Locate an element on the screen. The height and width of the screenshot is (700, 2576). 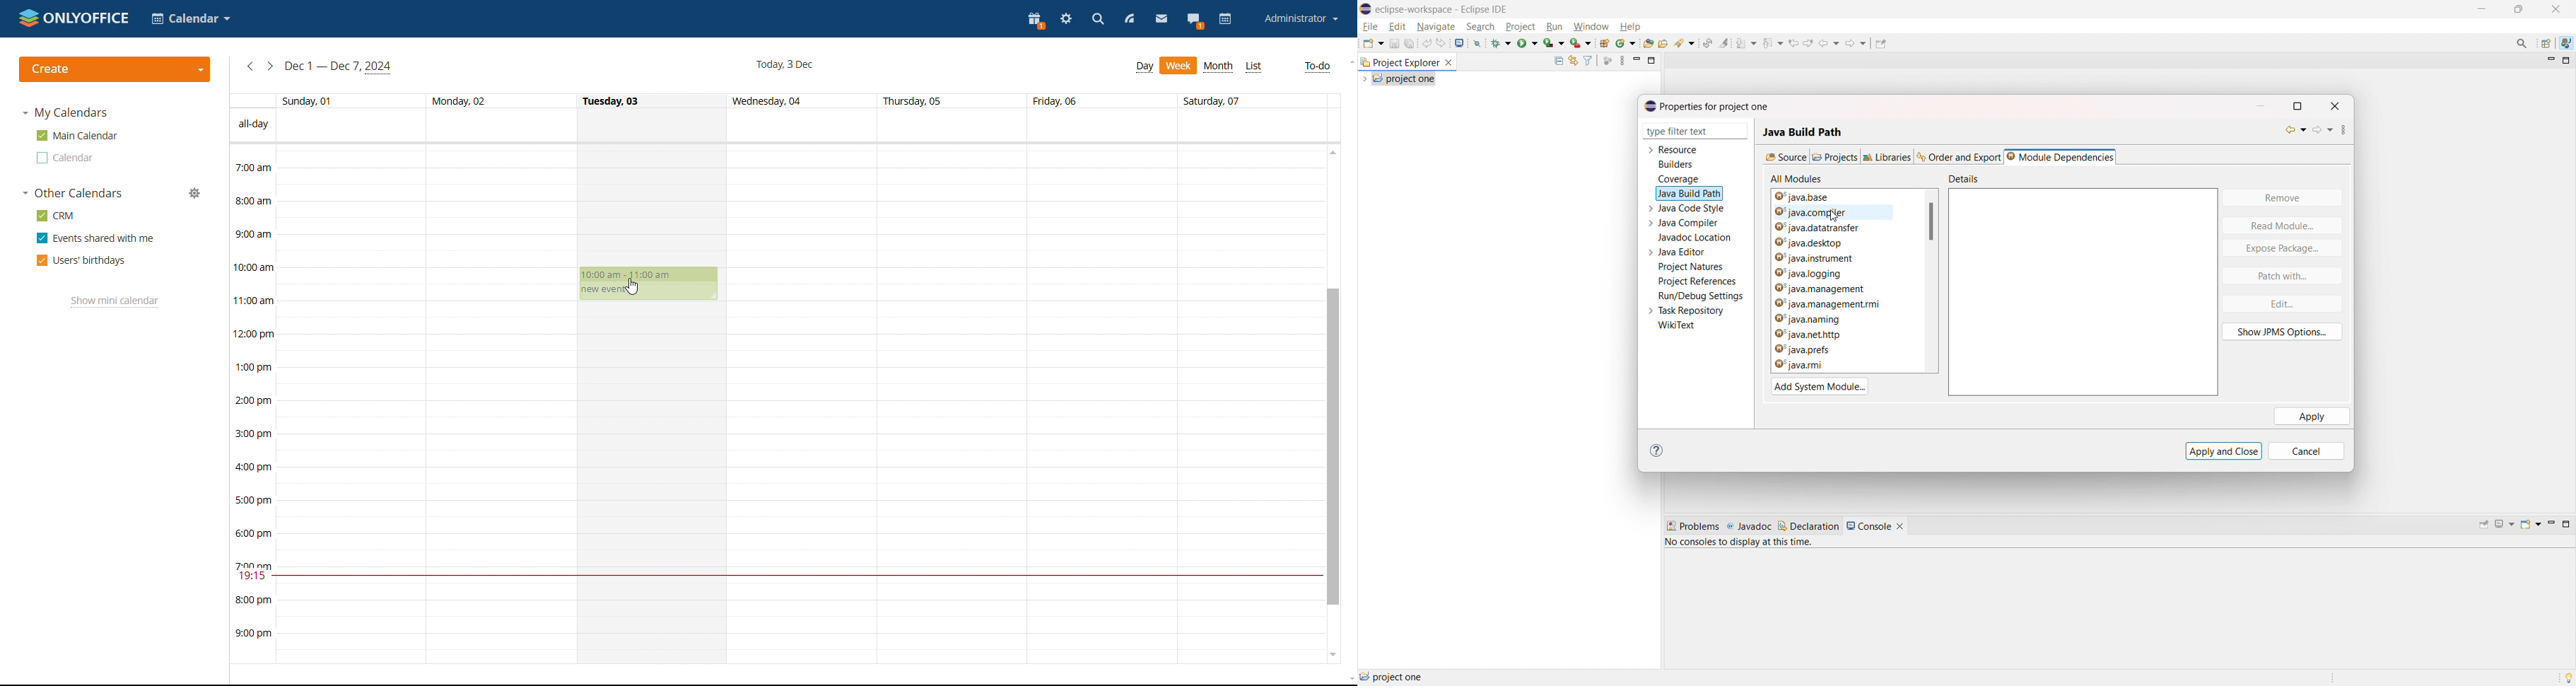
pin editor is located at coordinates (1881, 43).